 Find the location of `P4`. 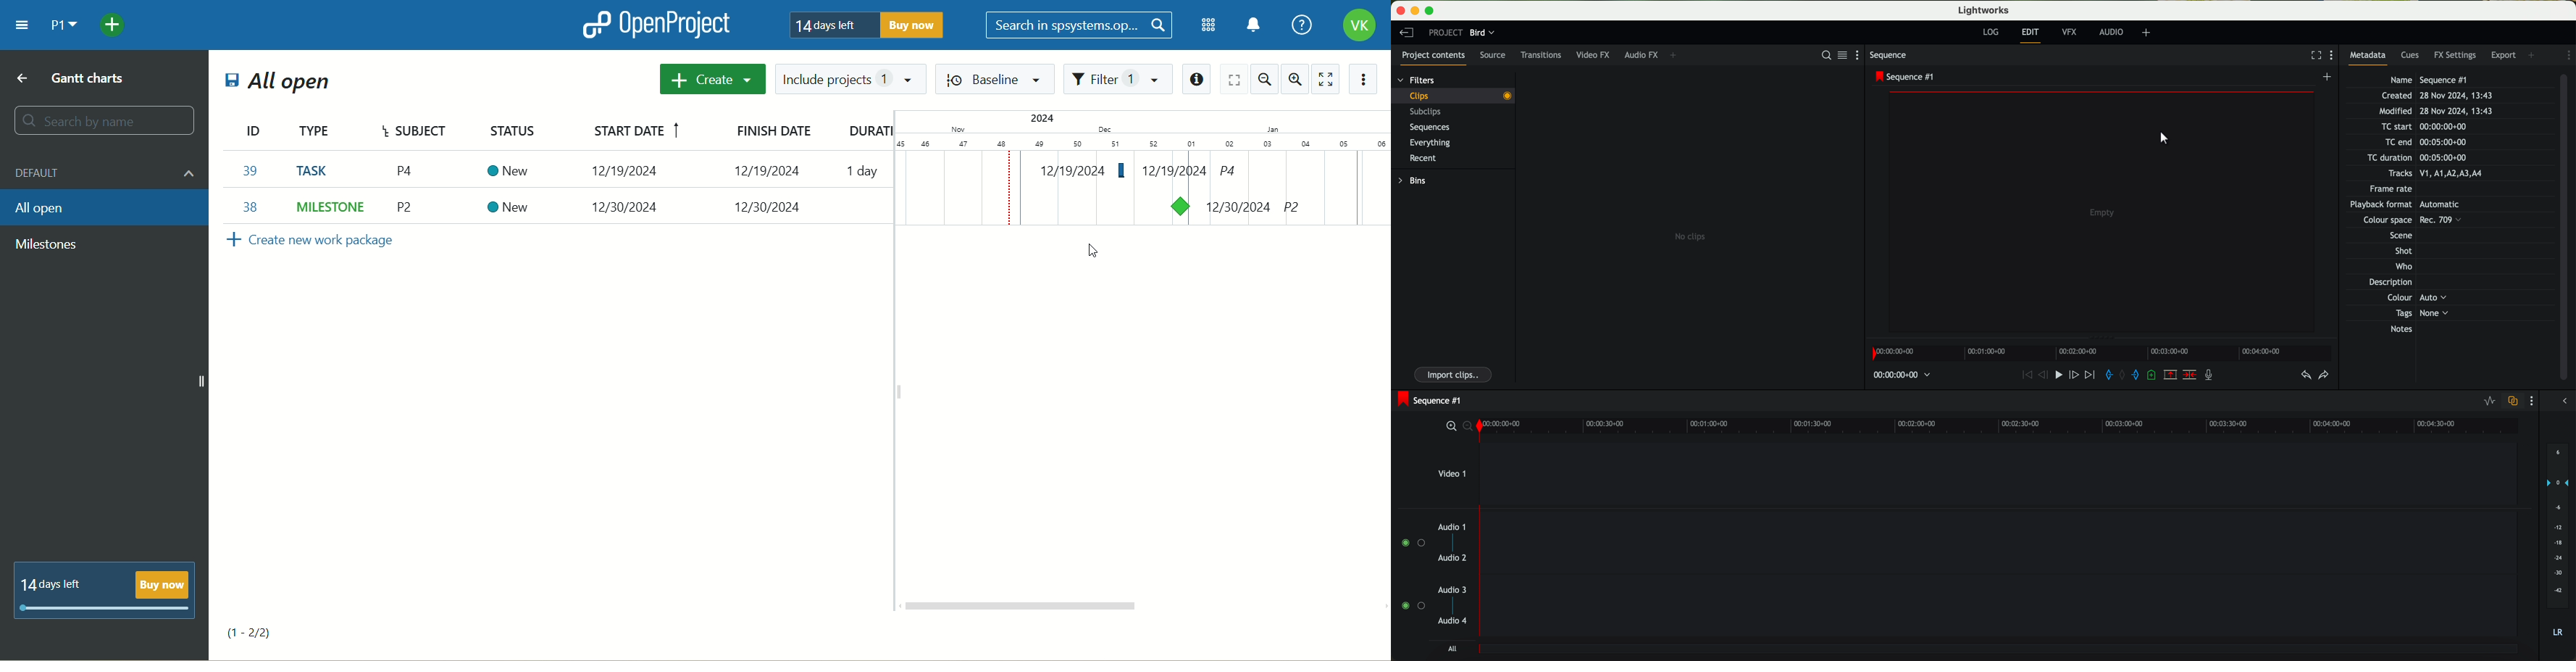

P4 is located at coordinates (409, 209).